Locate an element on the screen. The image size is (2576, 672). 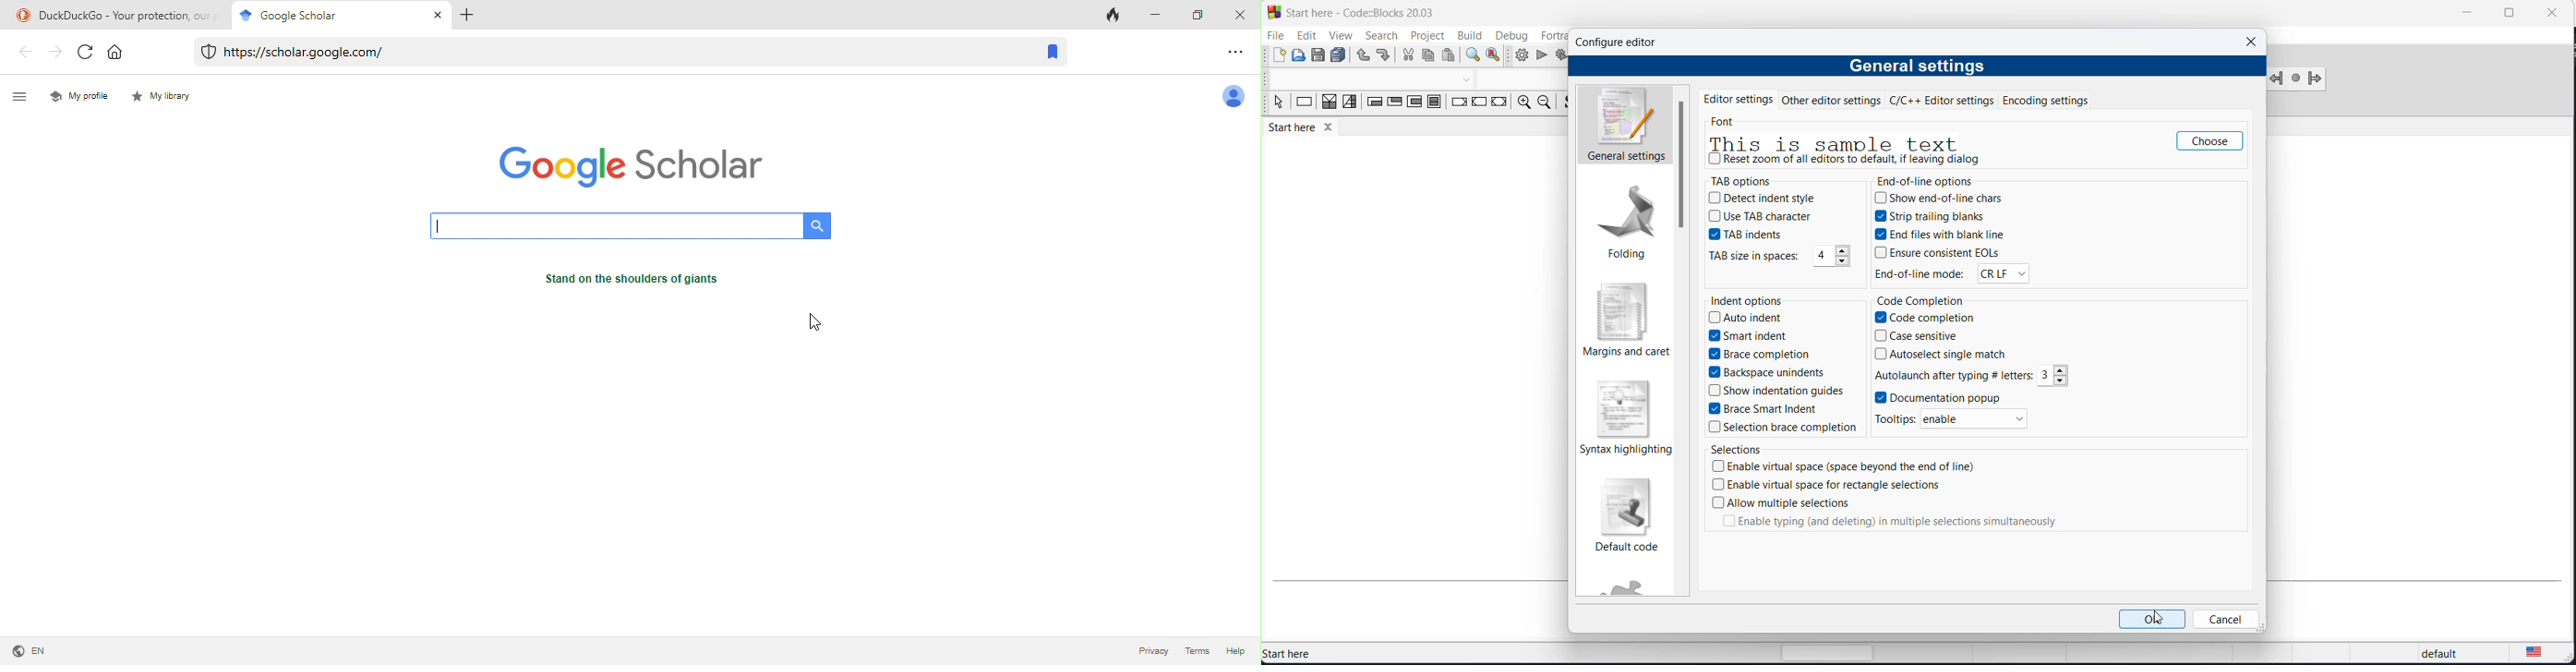
save  is located at coordinates (1320, 55).